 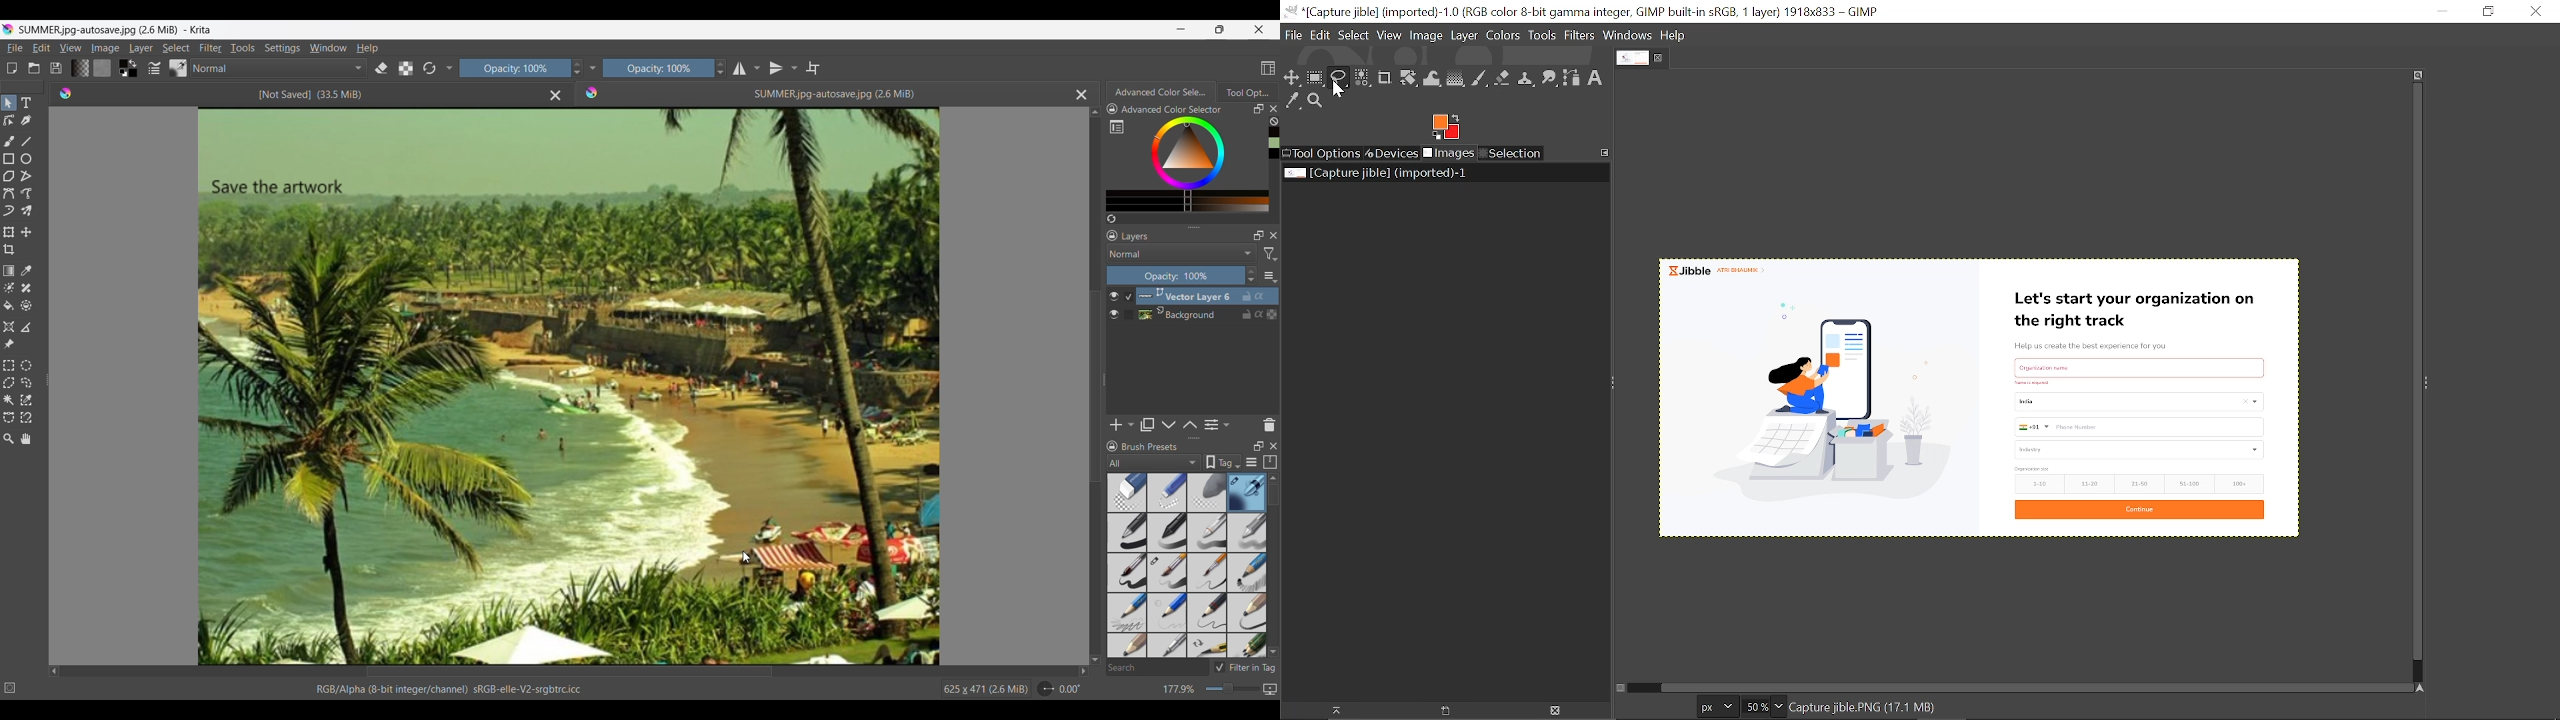 What do you see at coordinates (26, 383) in the screenshot?
I see `Freehand selection tool` at bounding box center [26, 383].